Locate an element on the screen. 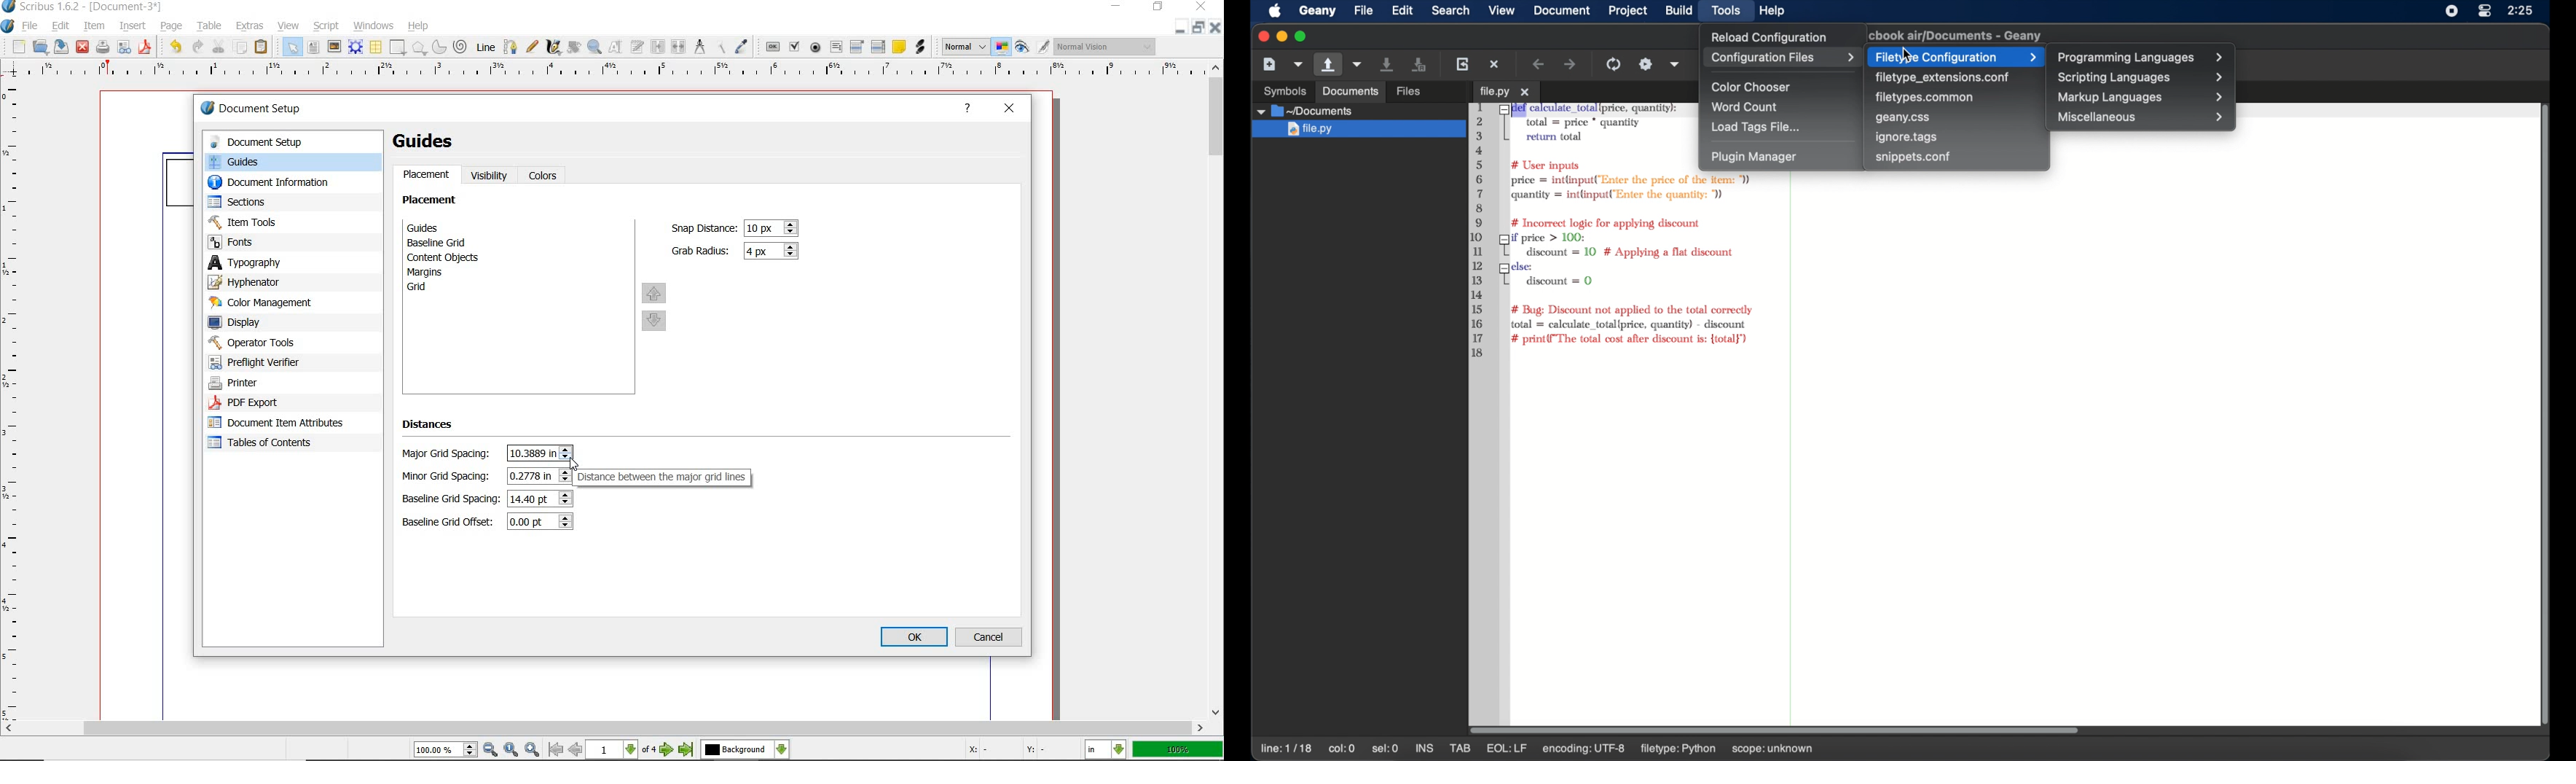 The width and height of the screenshot is (2576, 784). guides is located at coordinates (449, 227).